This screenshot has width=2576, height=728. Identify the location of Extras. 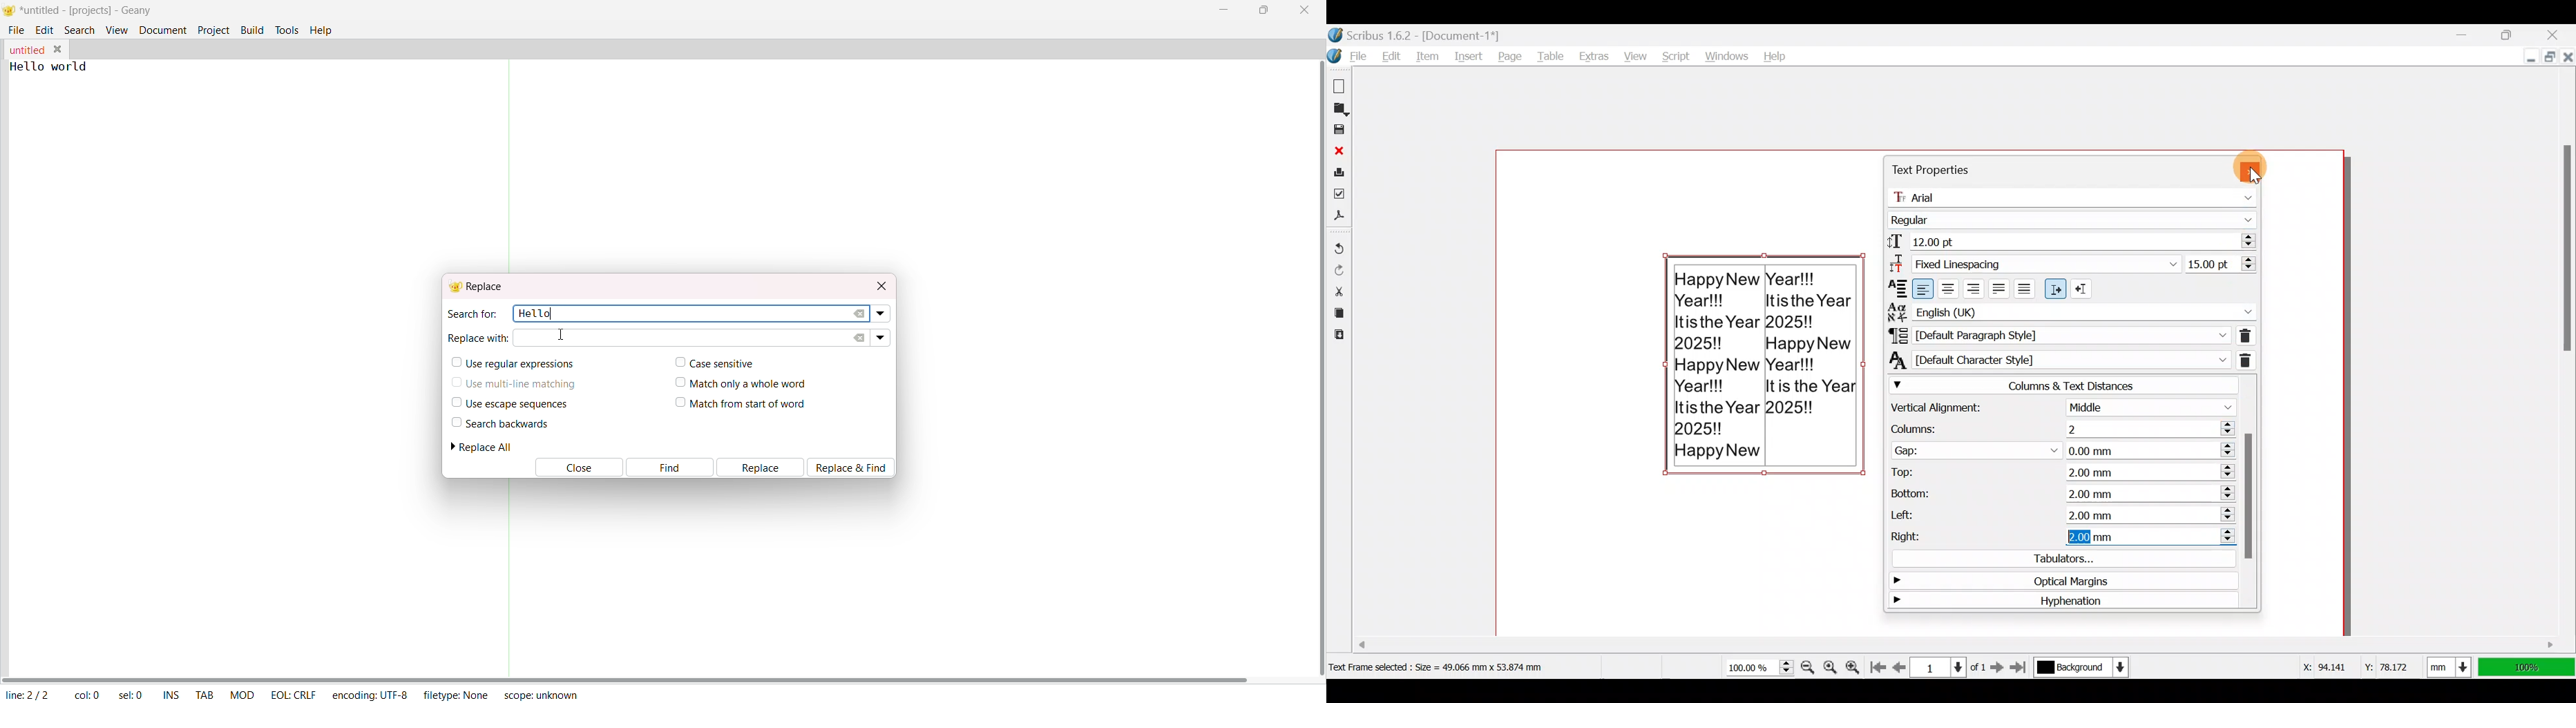
(1595, 56).